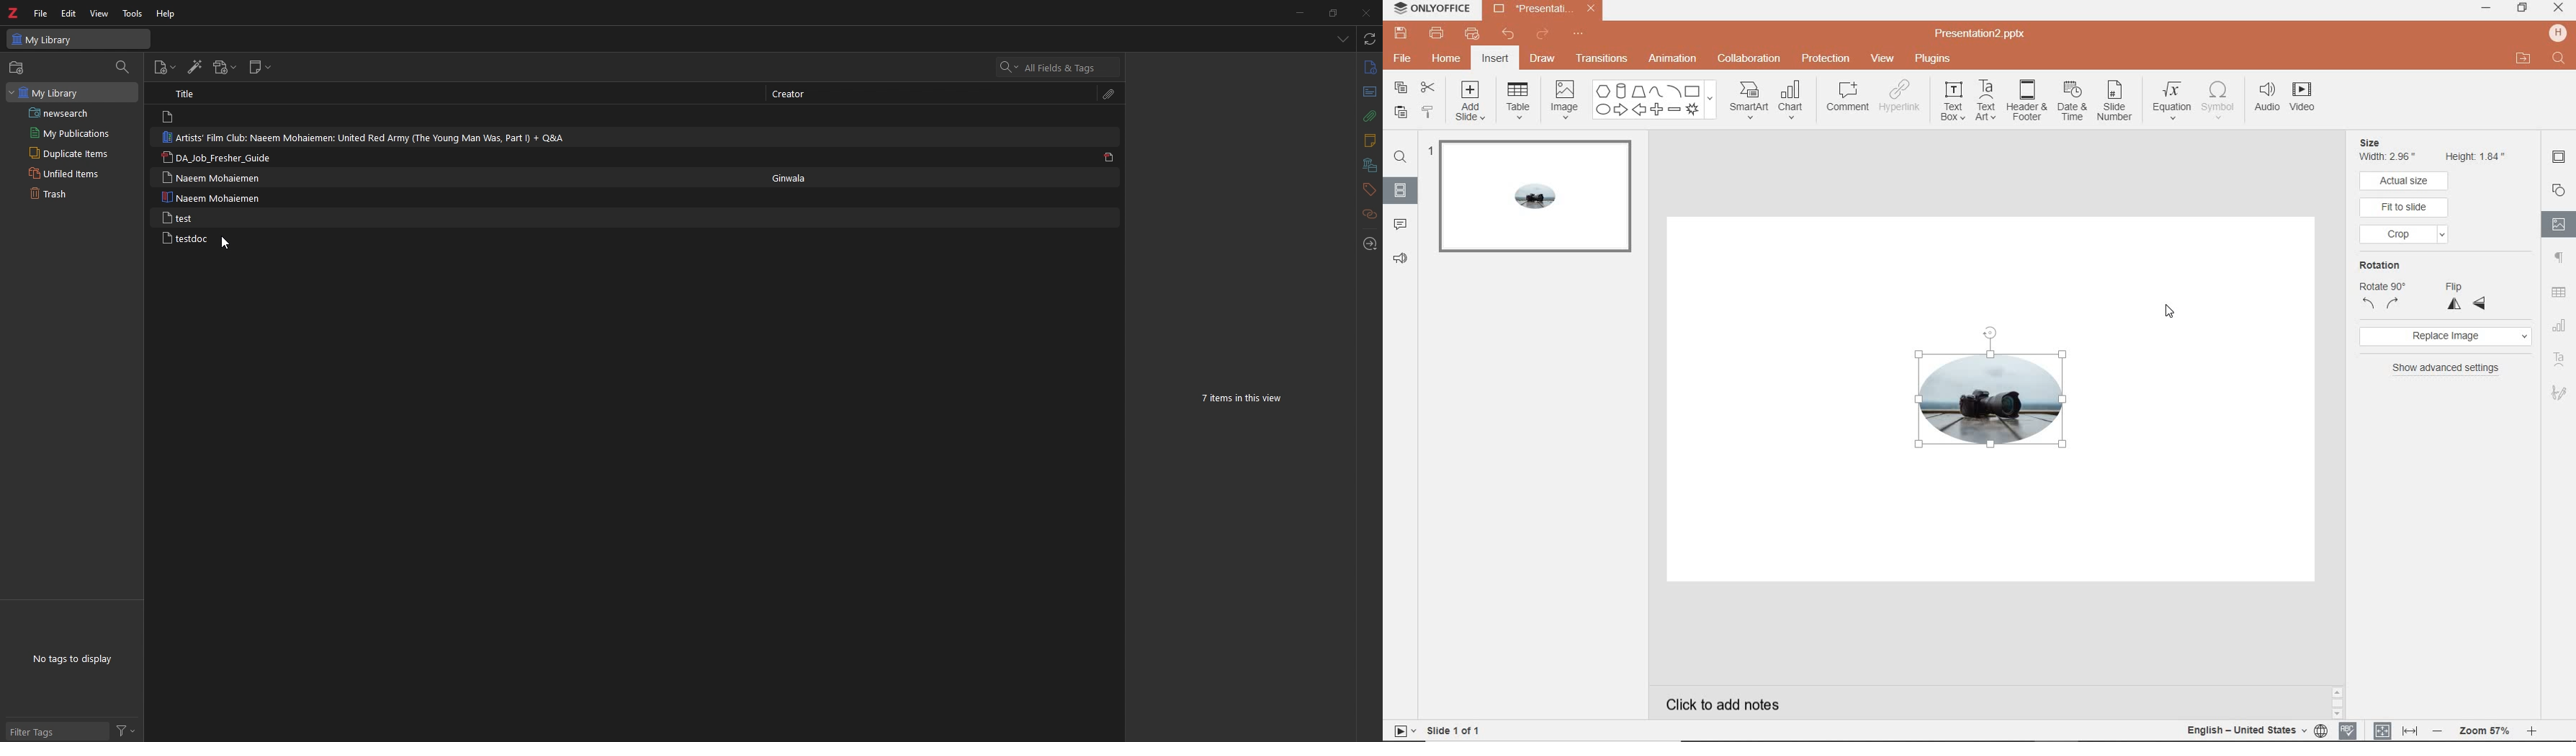 This screenshot has width=2576, height=756. Describe the element at coordinates (132, 14) in the screenshot. I see `tools` at that location.